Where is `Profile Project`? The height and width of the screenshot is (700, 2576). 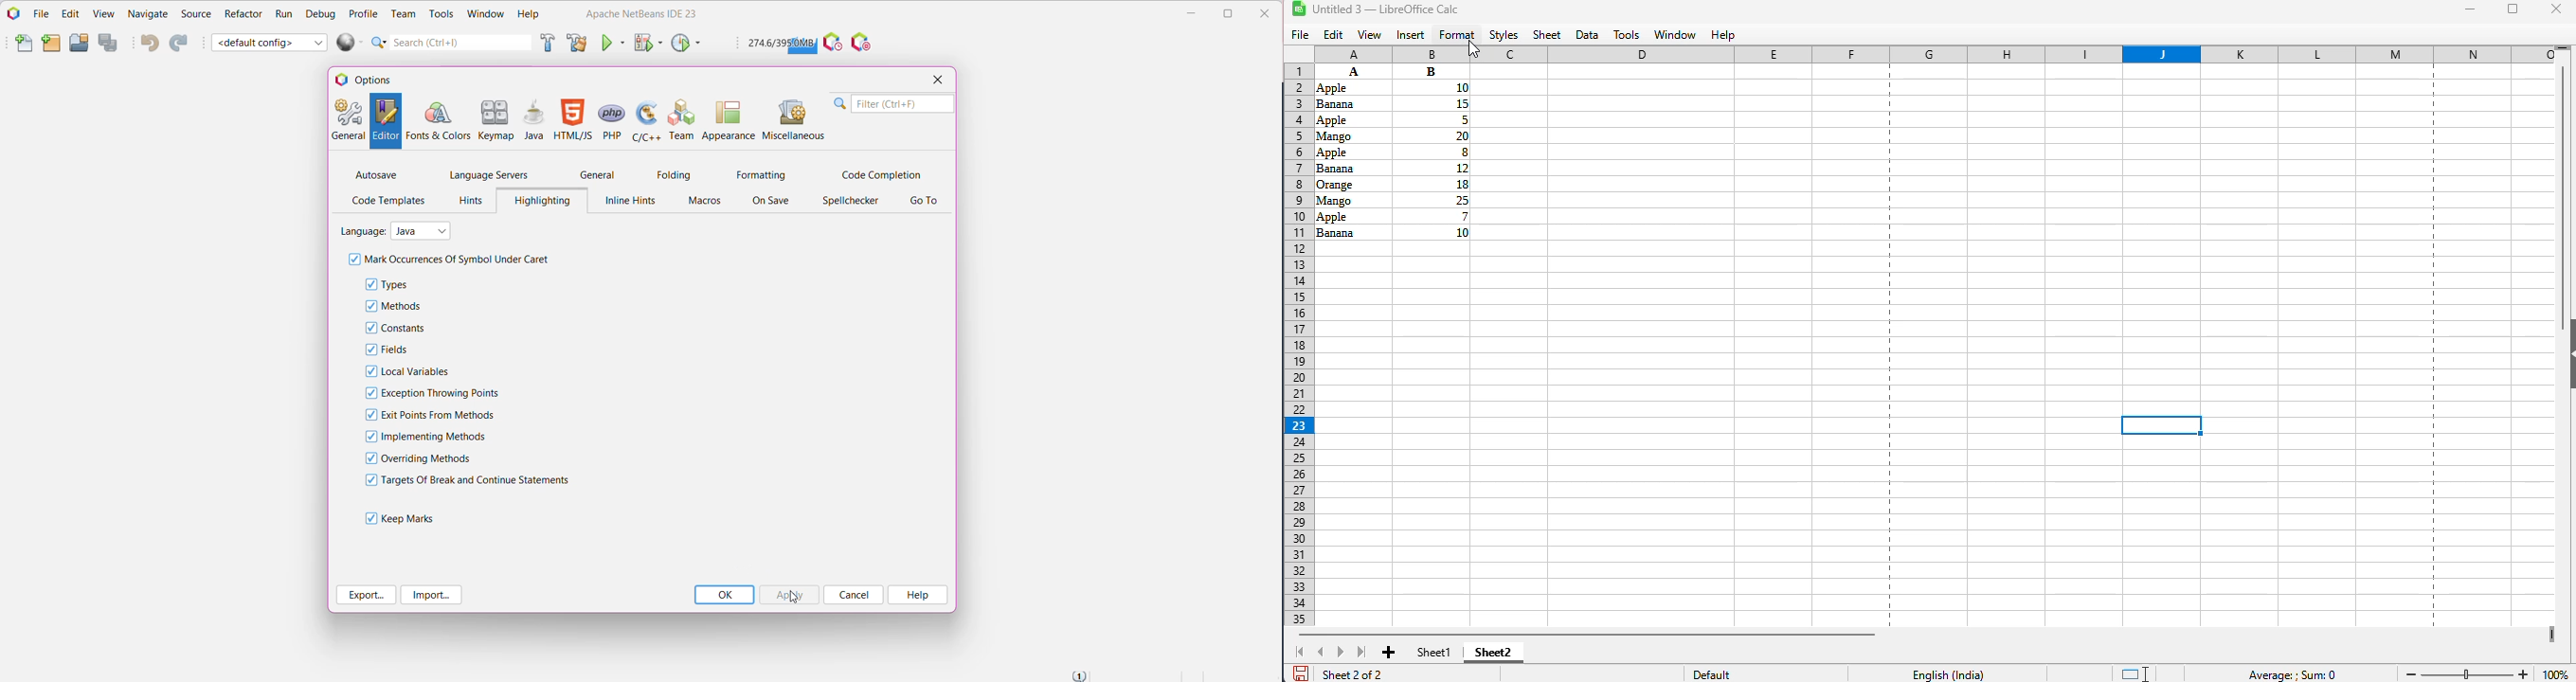 Profile Project is located at coordinates (686, 44).